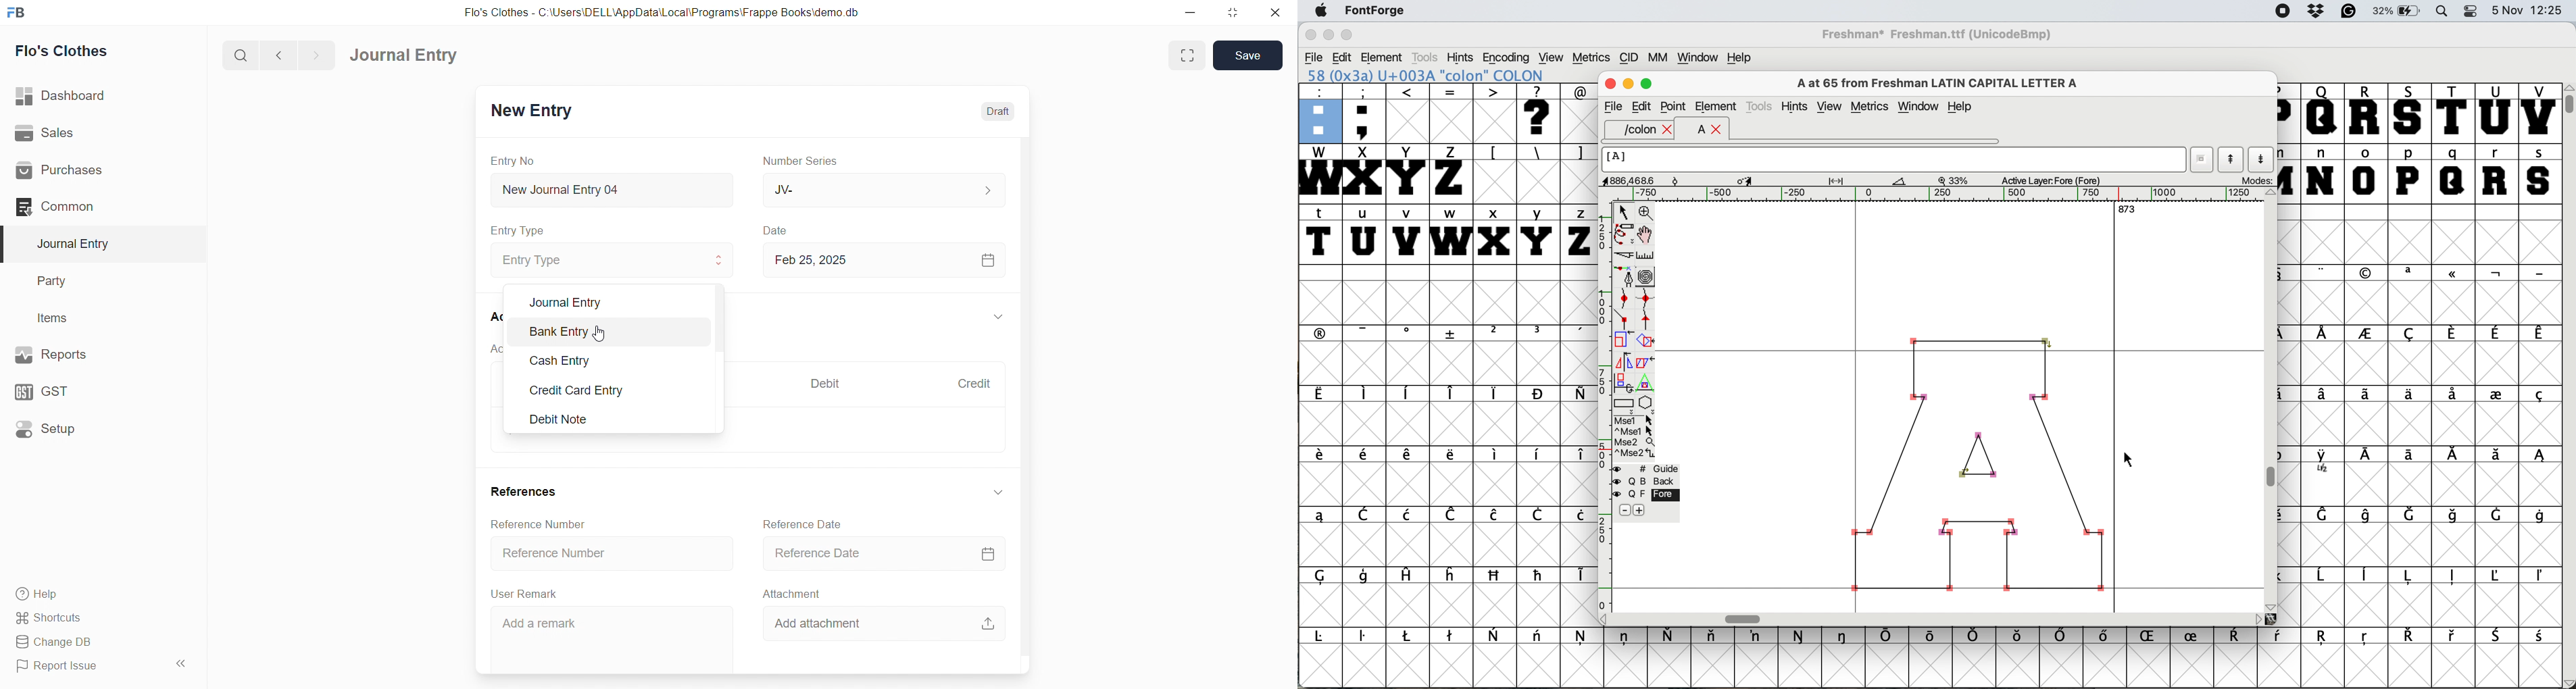  I want to click on Flo's Clothes - C:\Users\DELL\AppData\Local\Programs\Frappe Books\demo.db, so click(662, 13).